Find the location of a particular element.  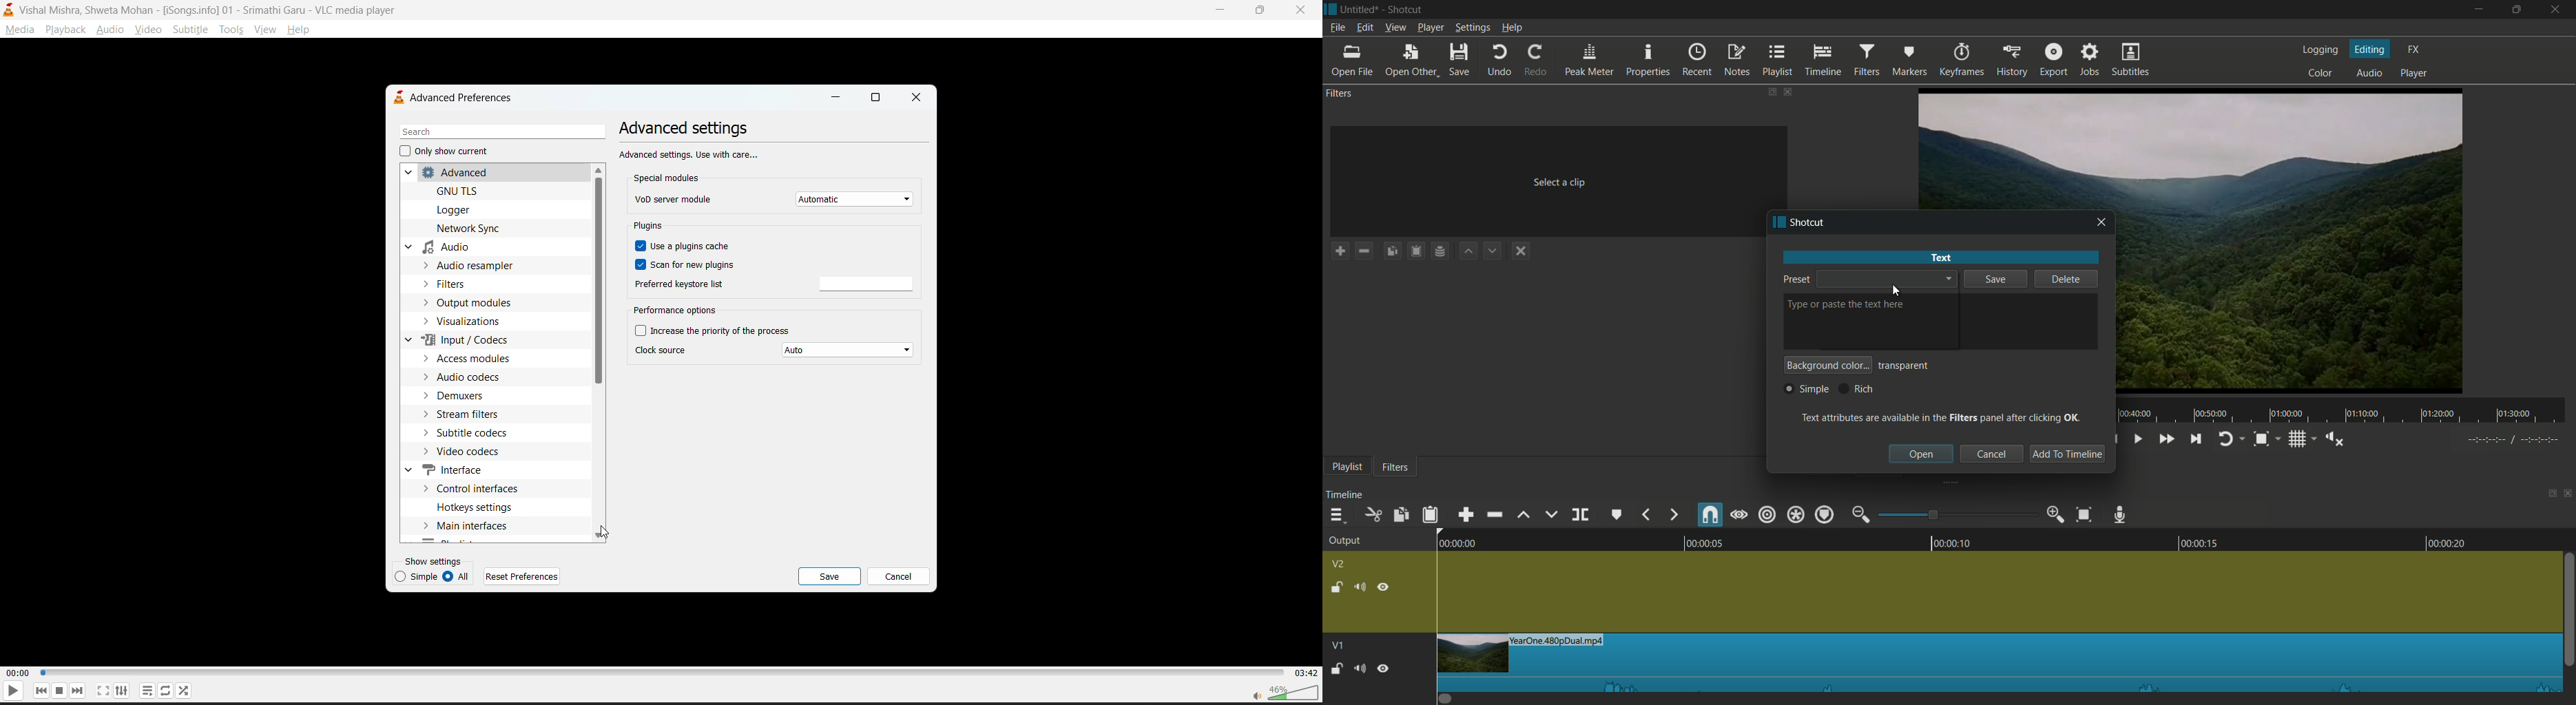

remove a filter is located at coordinates (1364, 251).